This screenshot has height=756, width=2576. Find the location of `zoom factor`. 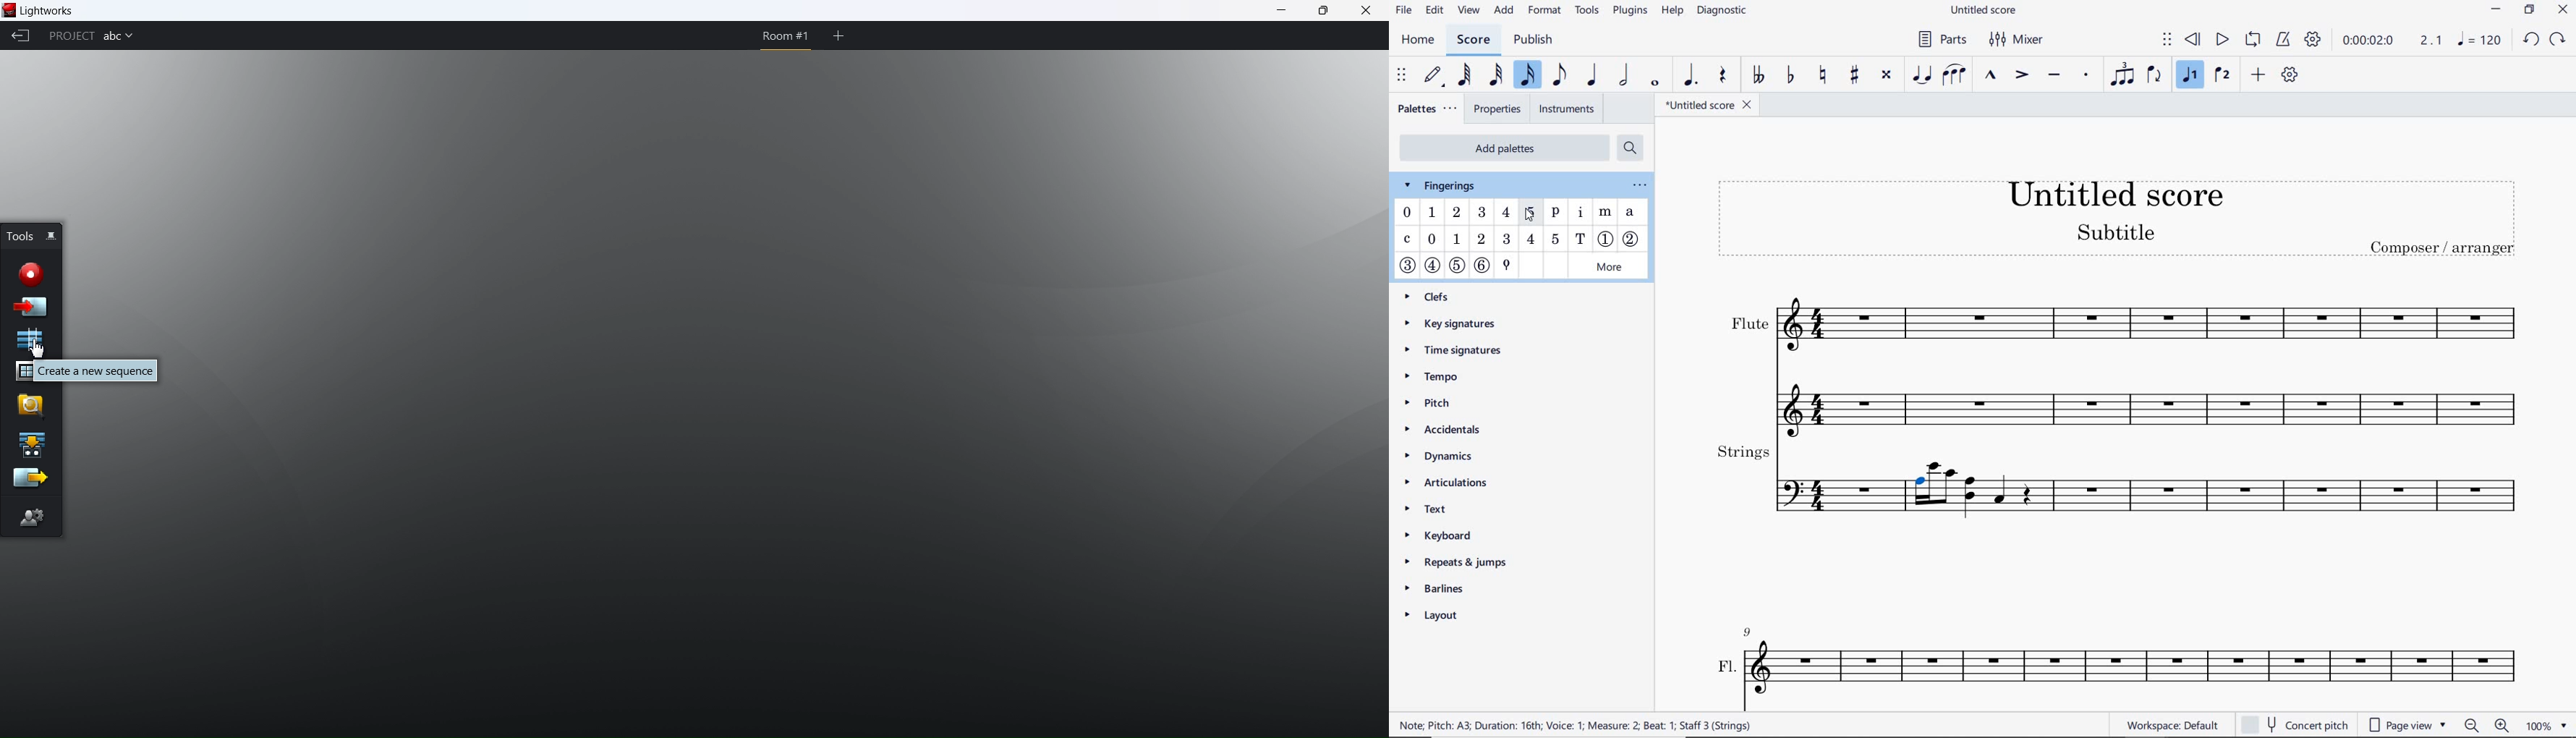

zoom factor is located at coordinates (2544, 725).